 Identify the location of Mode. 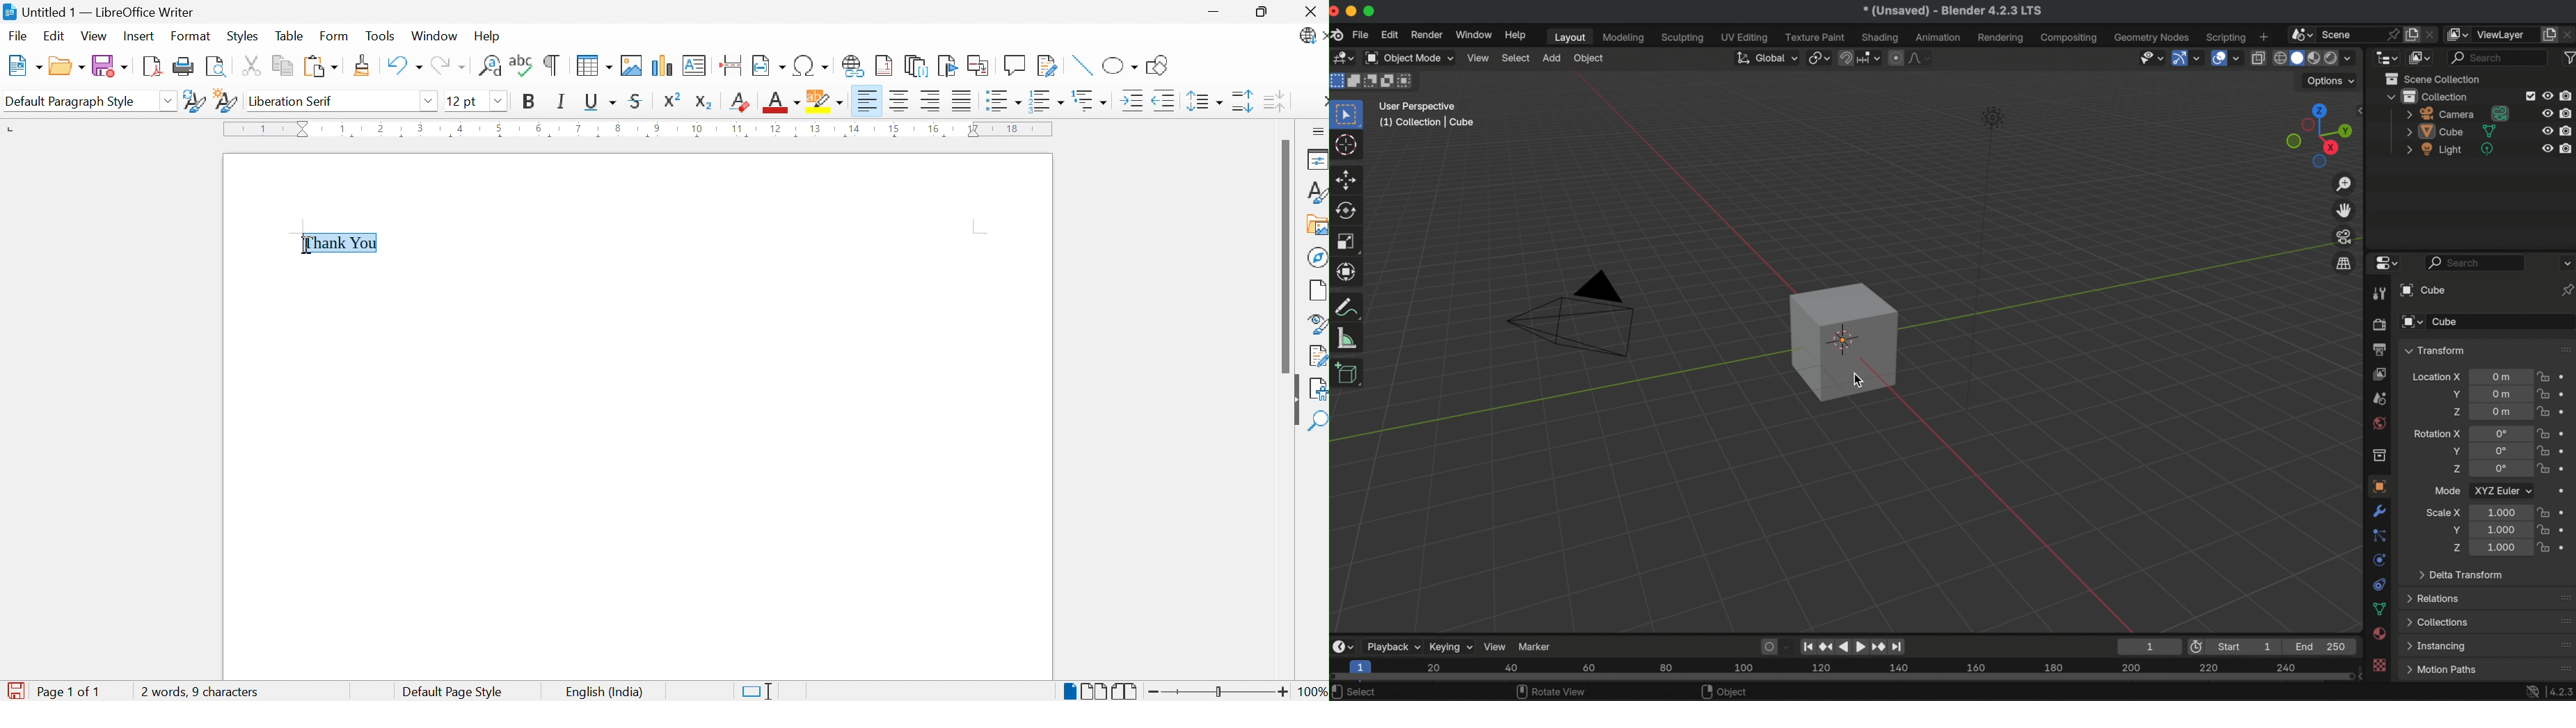
(2447, 490).